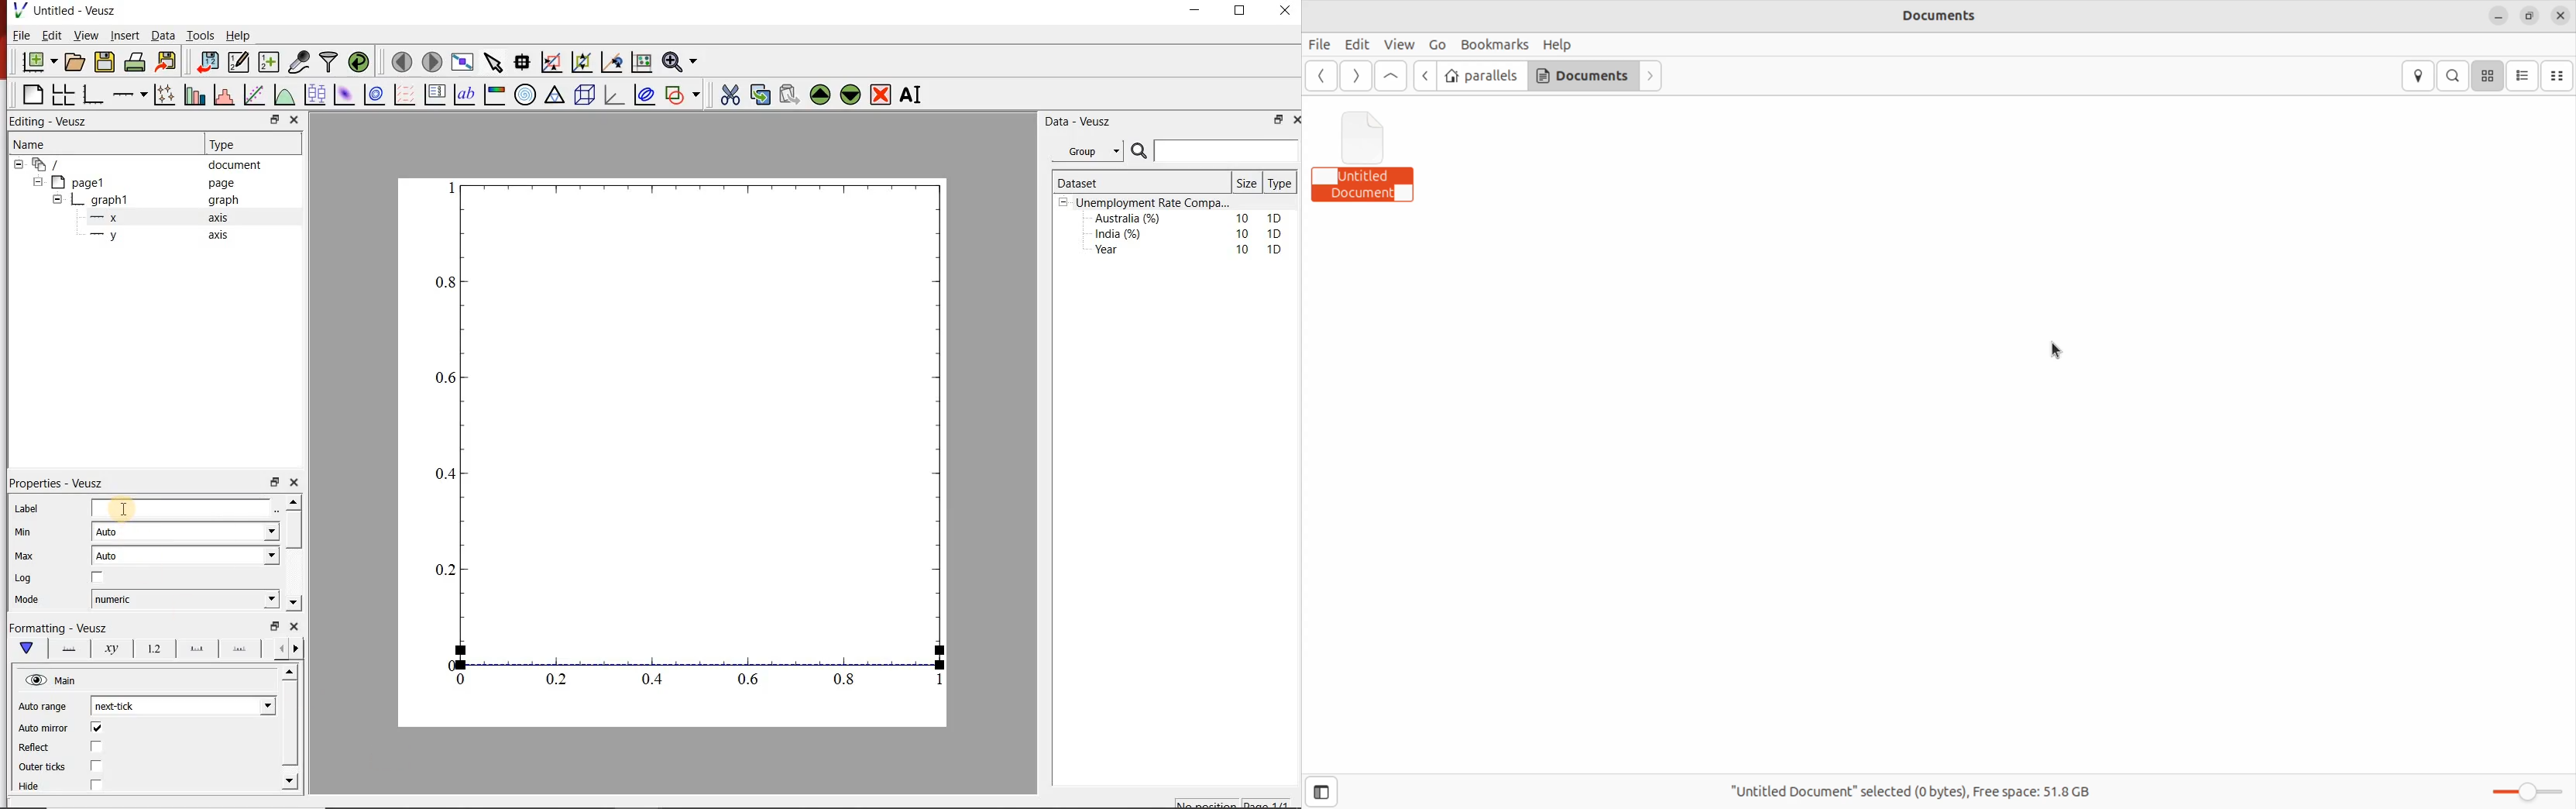 Image resolution: width=2576 pixels, height=812 pixels. I want to click on close, so click(1297, 119).